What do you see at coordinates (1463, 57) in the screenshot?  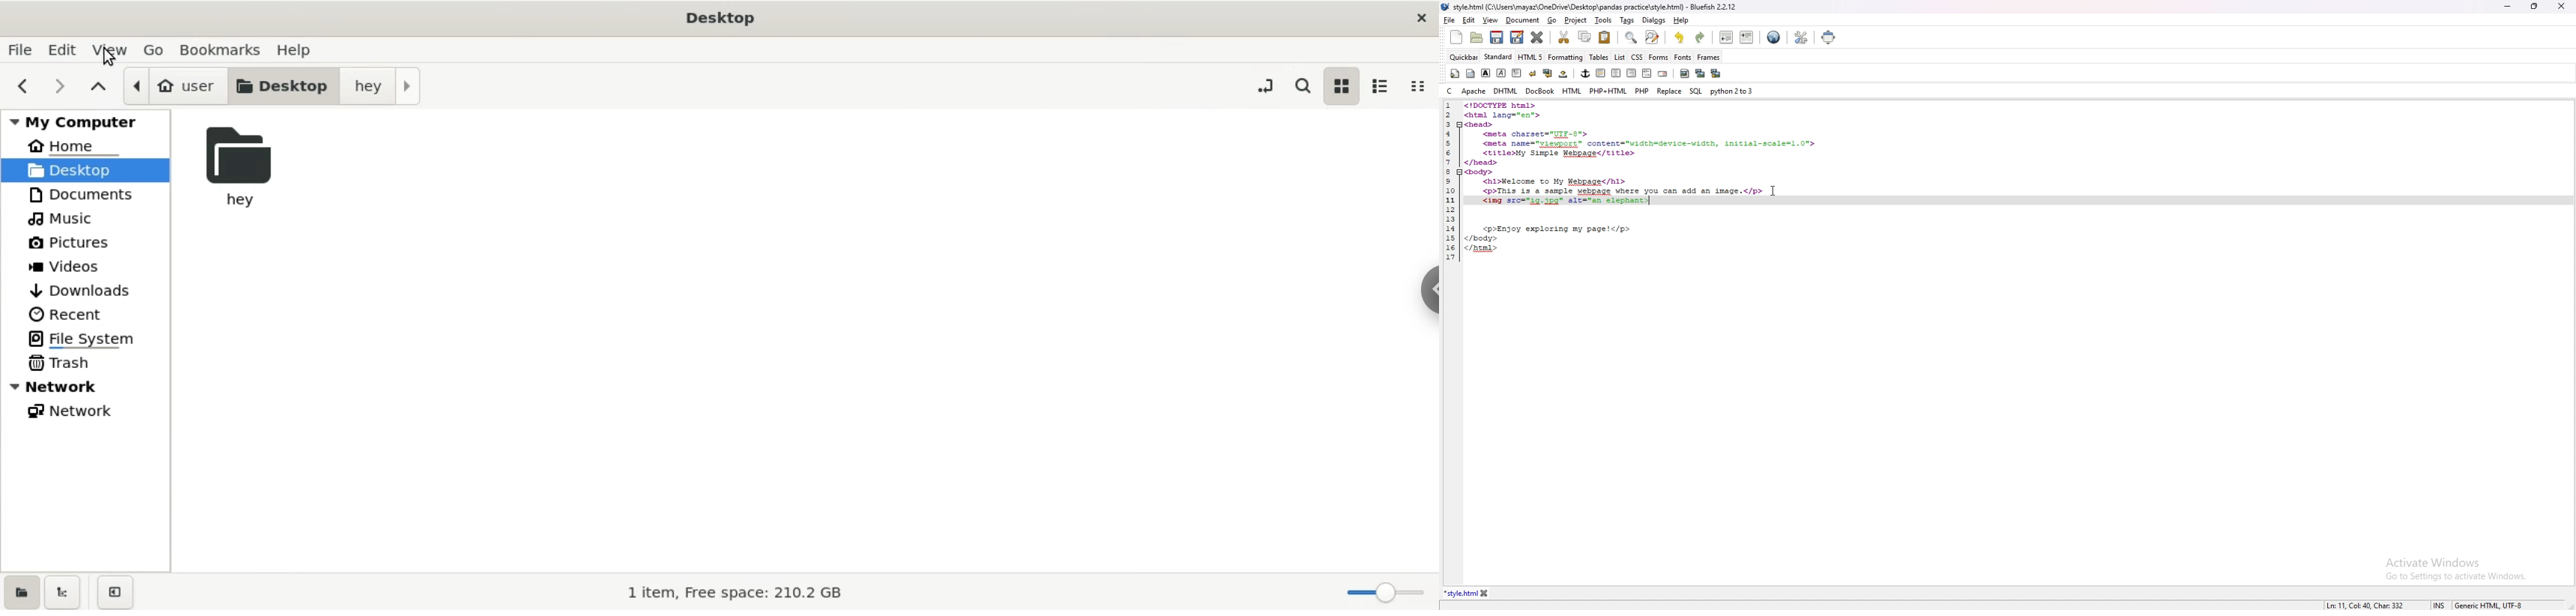 I see `quickbar` at bounding box center [1463, 57].